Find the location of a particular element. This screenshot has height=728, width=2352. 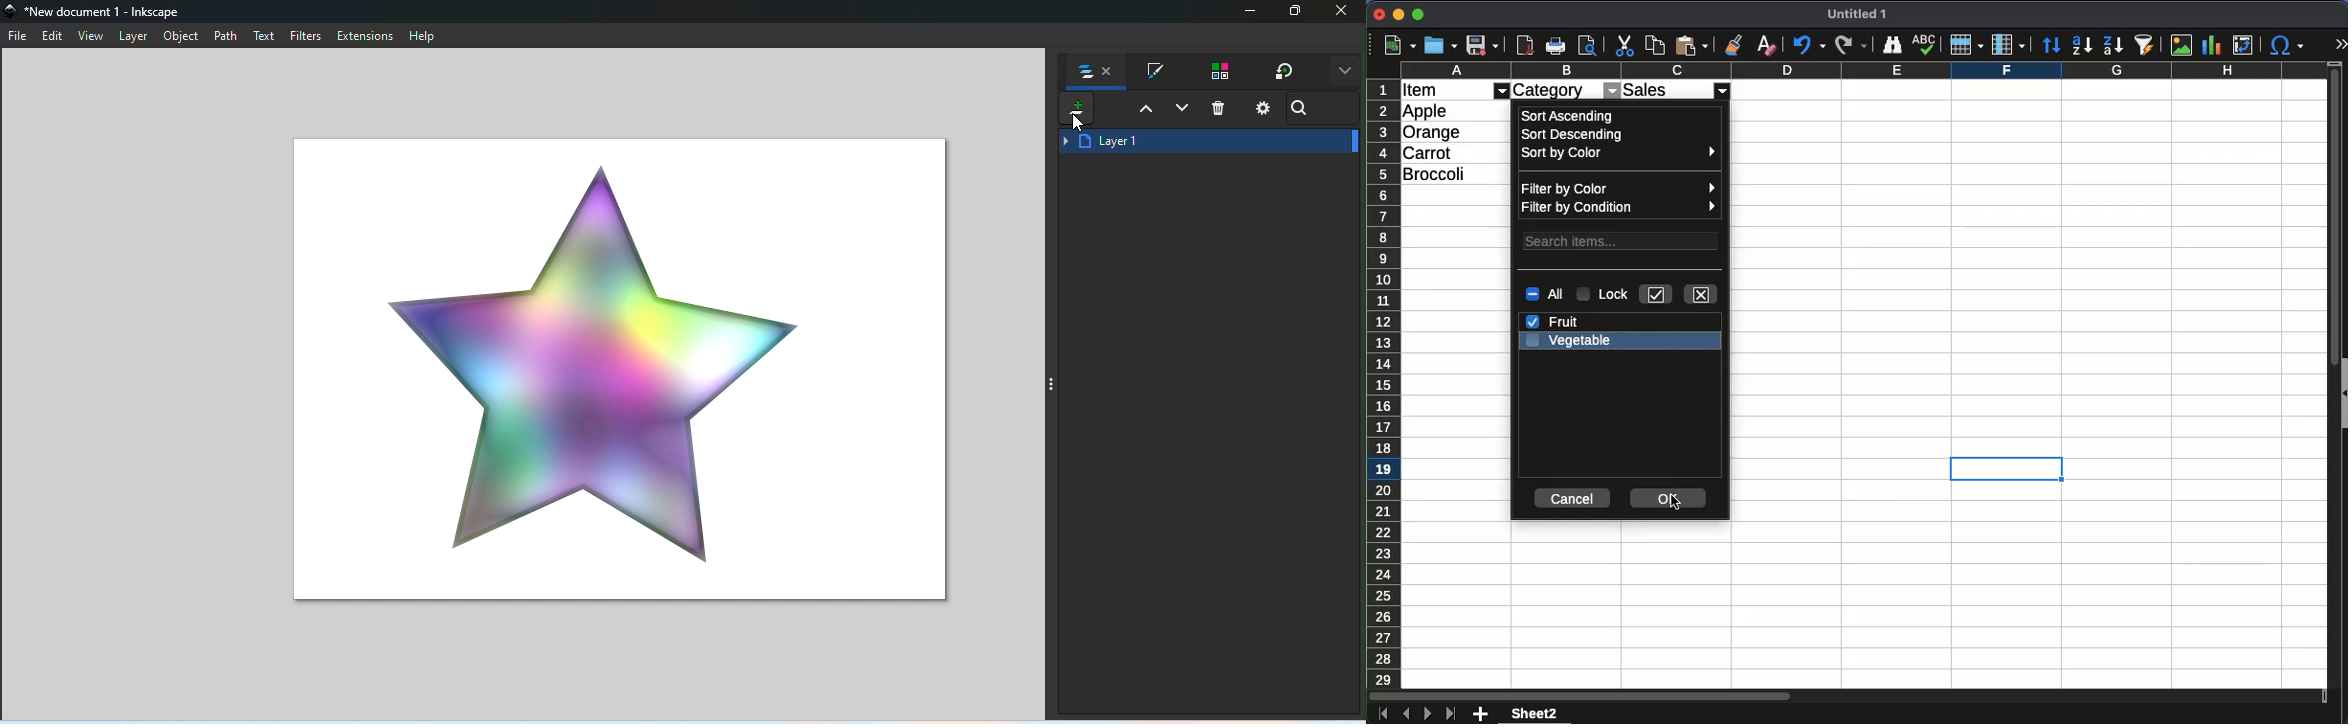

clear formatting is located at coordinates (1763, 45).